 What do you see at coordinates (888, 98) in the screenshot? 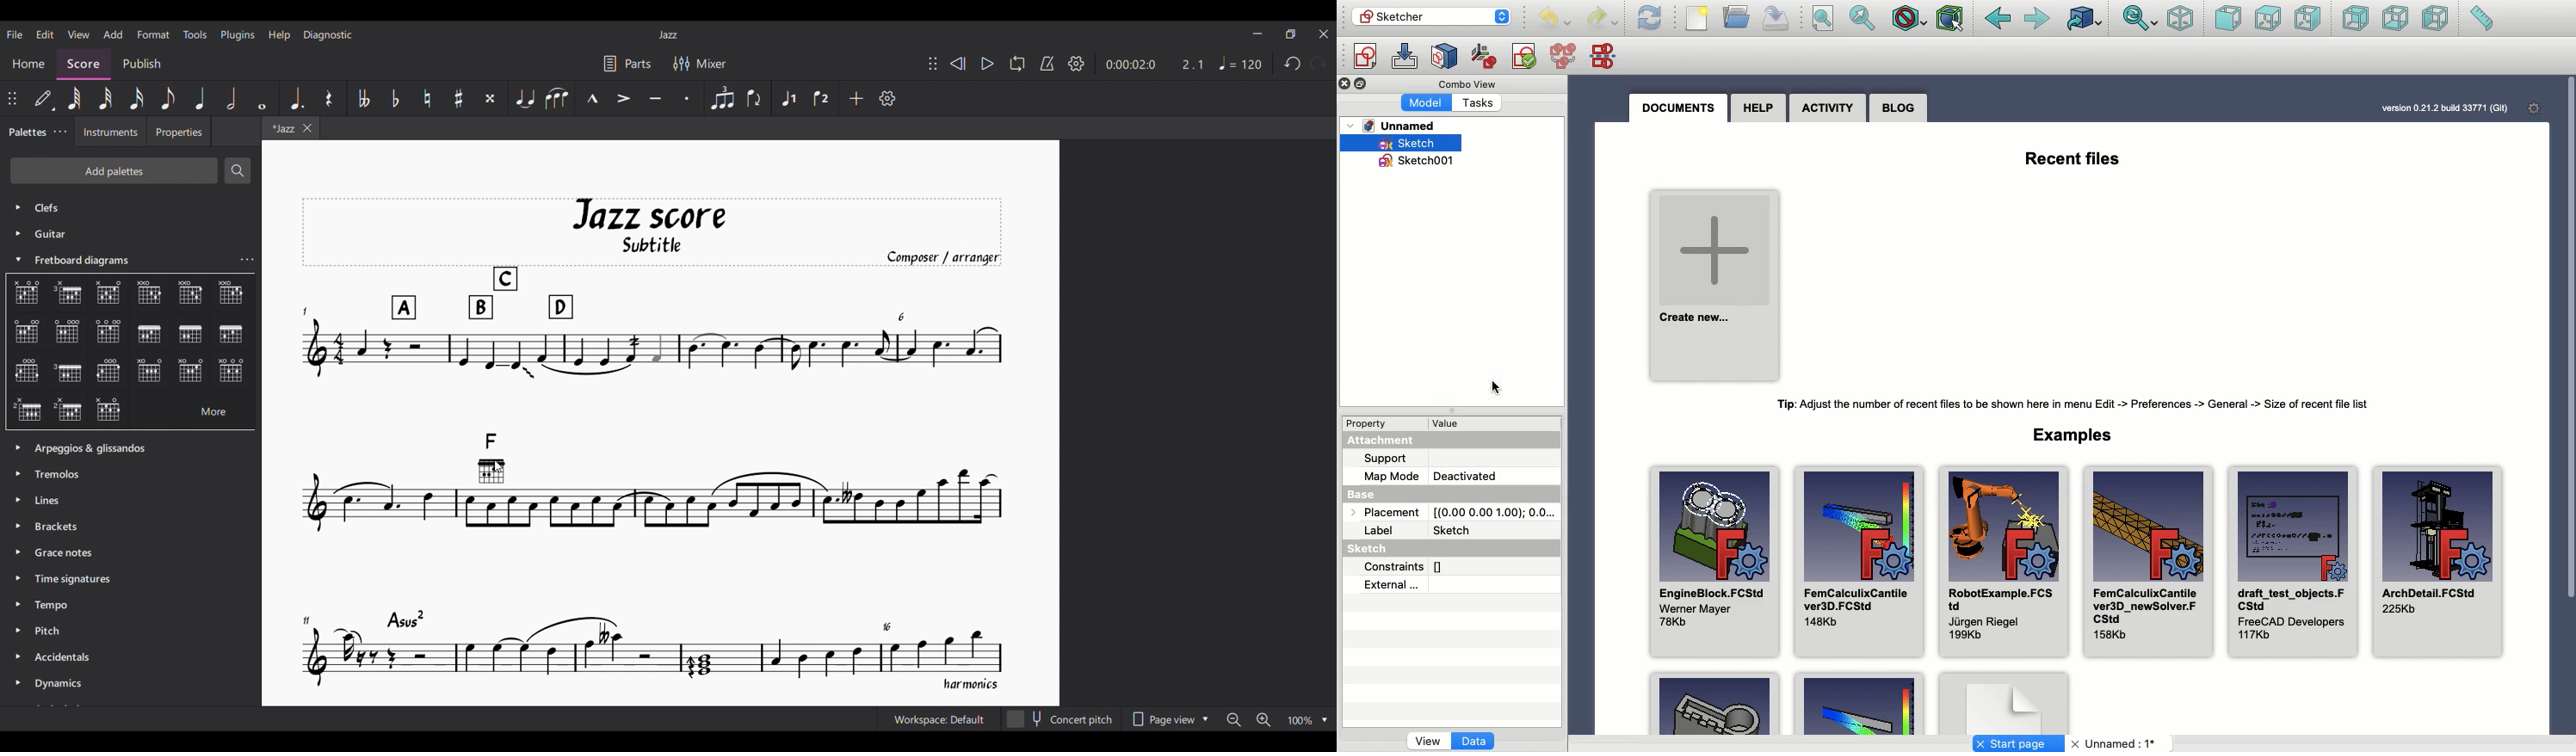
I see `Customize settings` at bounding box center [888, 98].